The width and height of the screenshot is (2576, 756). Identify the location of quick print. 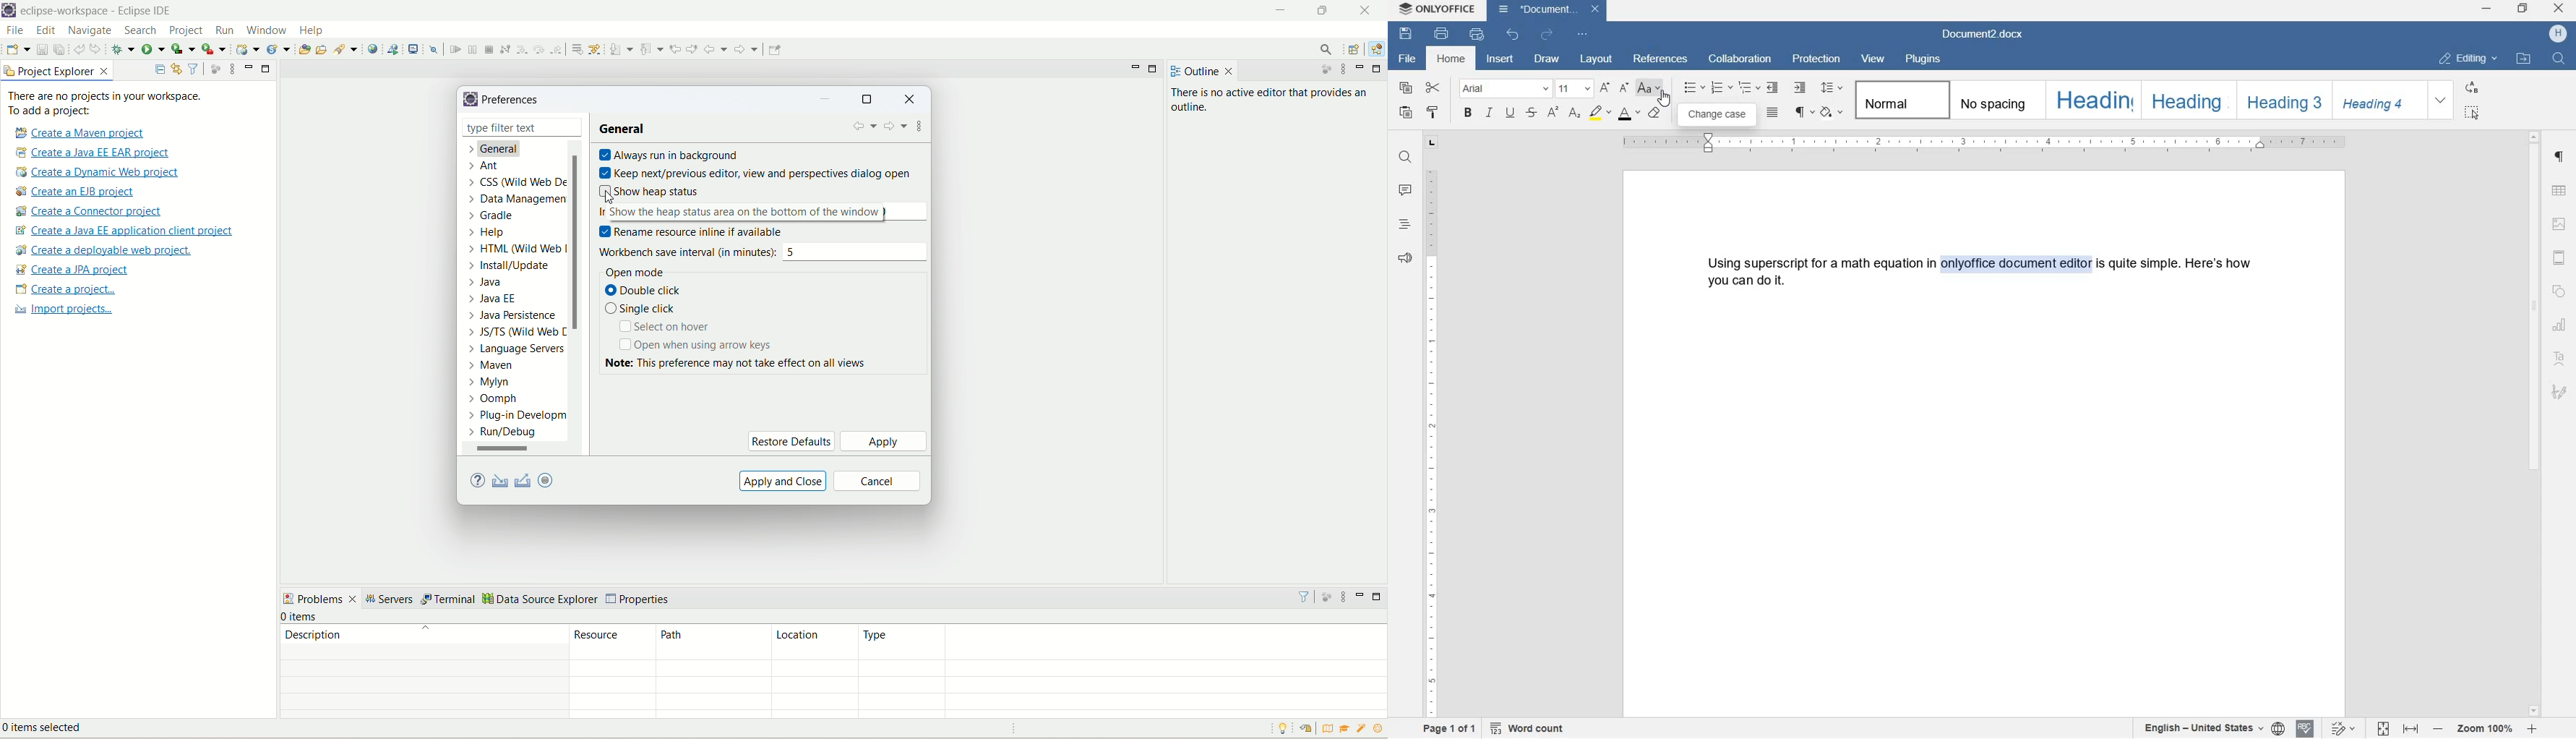
(1475, 34).